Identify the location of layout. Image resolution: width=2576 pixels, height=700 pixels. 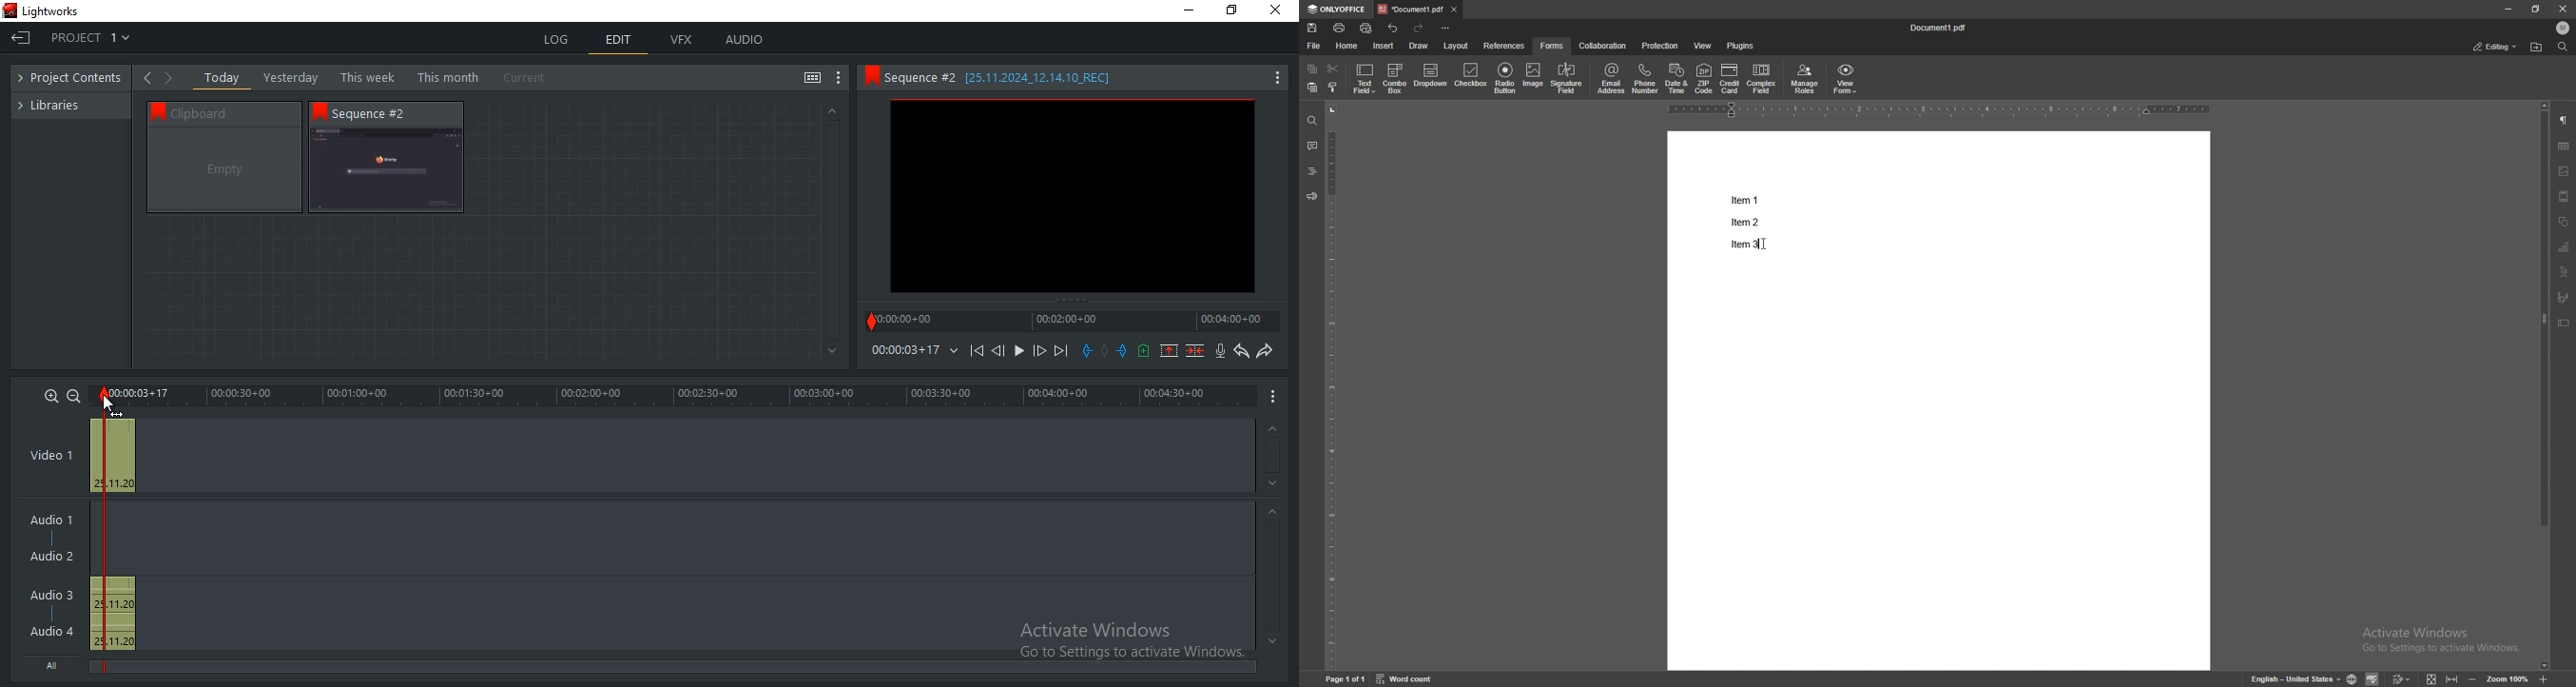
(1456, 46).